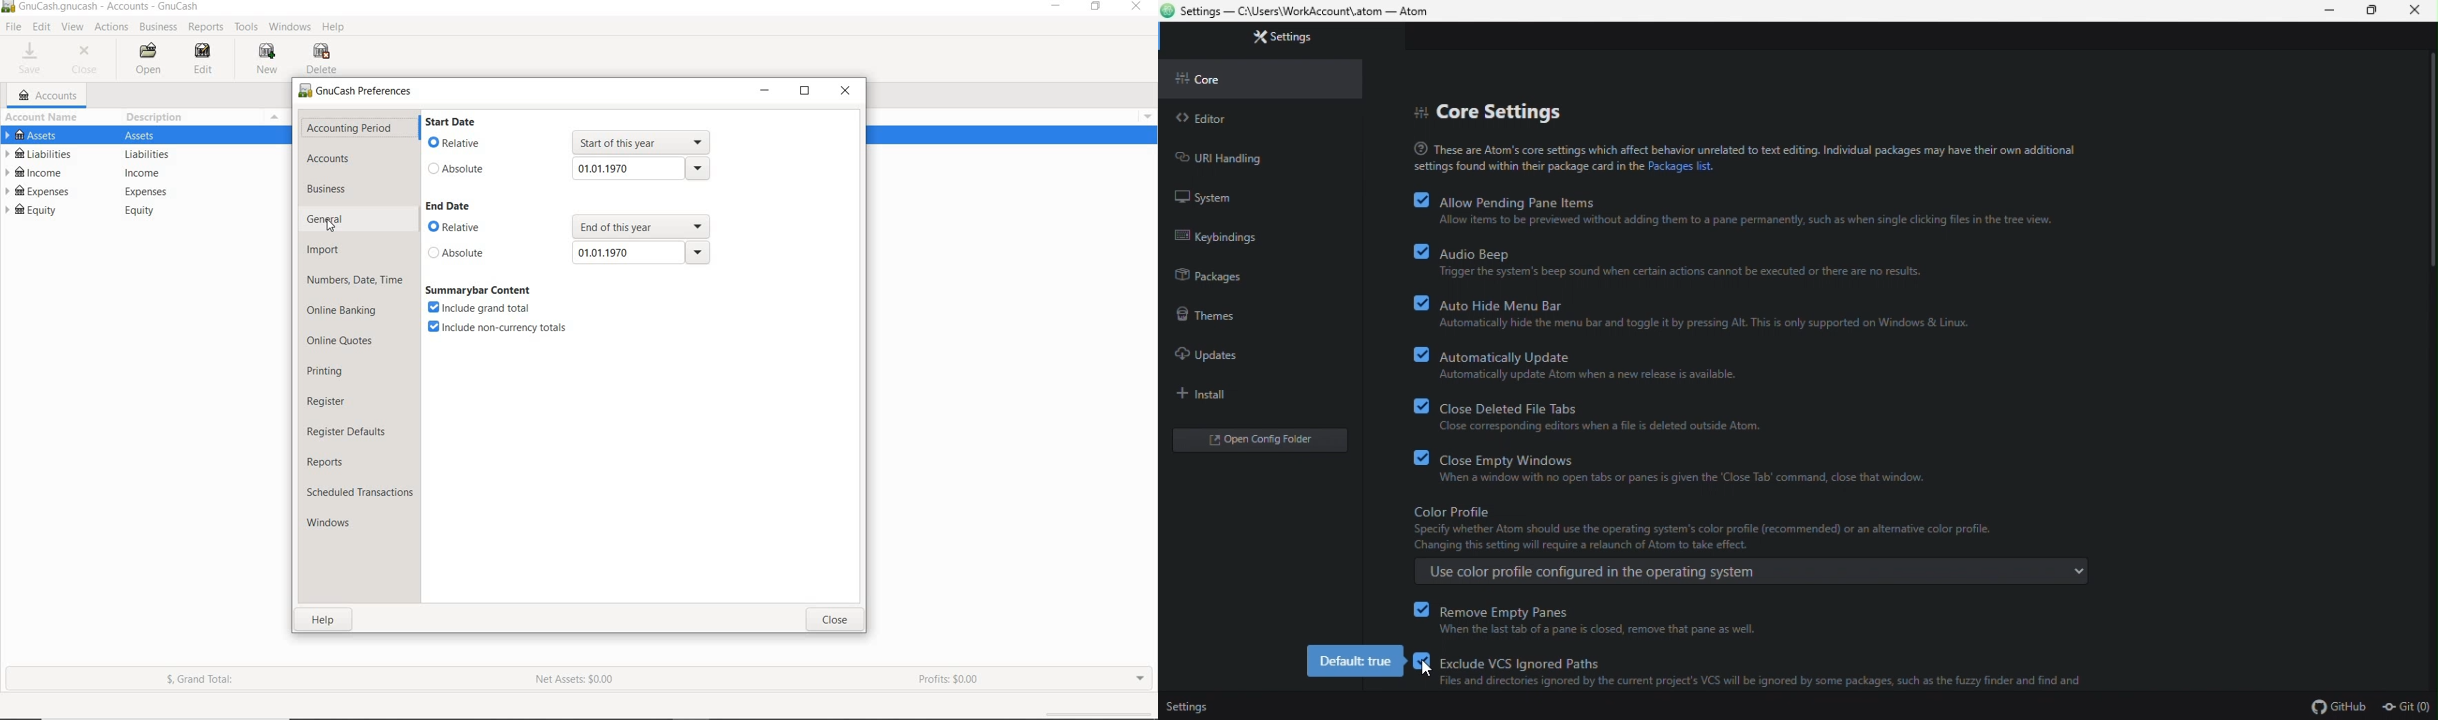  Describe the element at coordinates (950, 681) in the screenshot. I see `PROFITS` at that location.